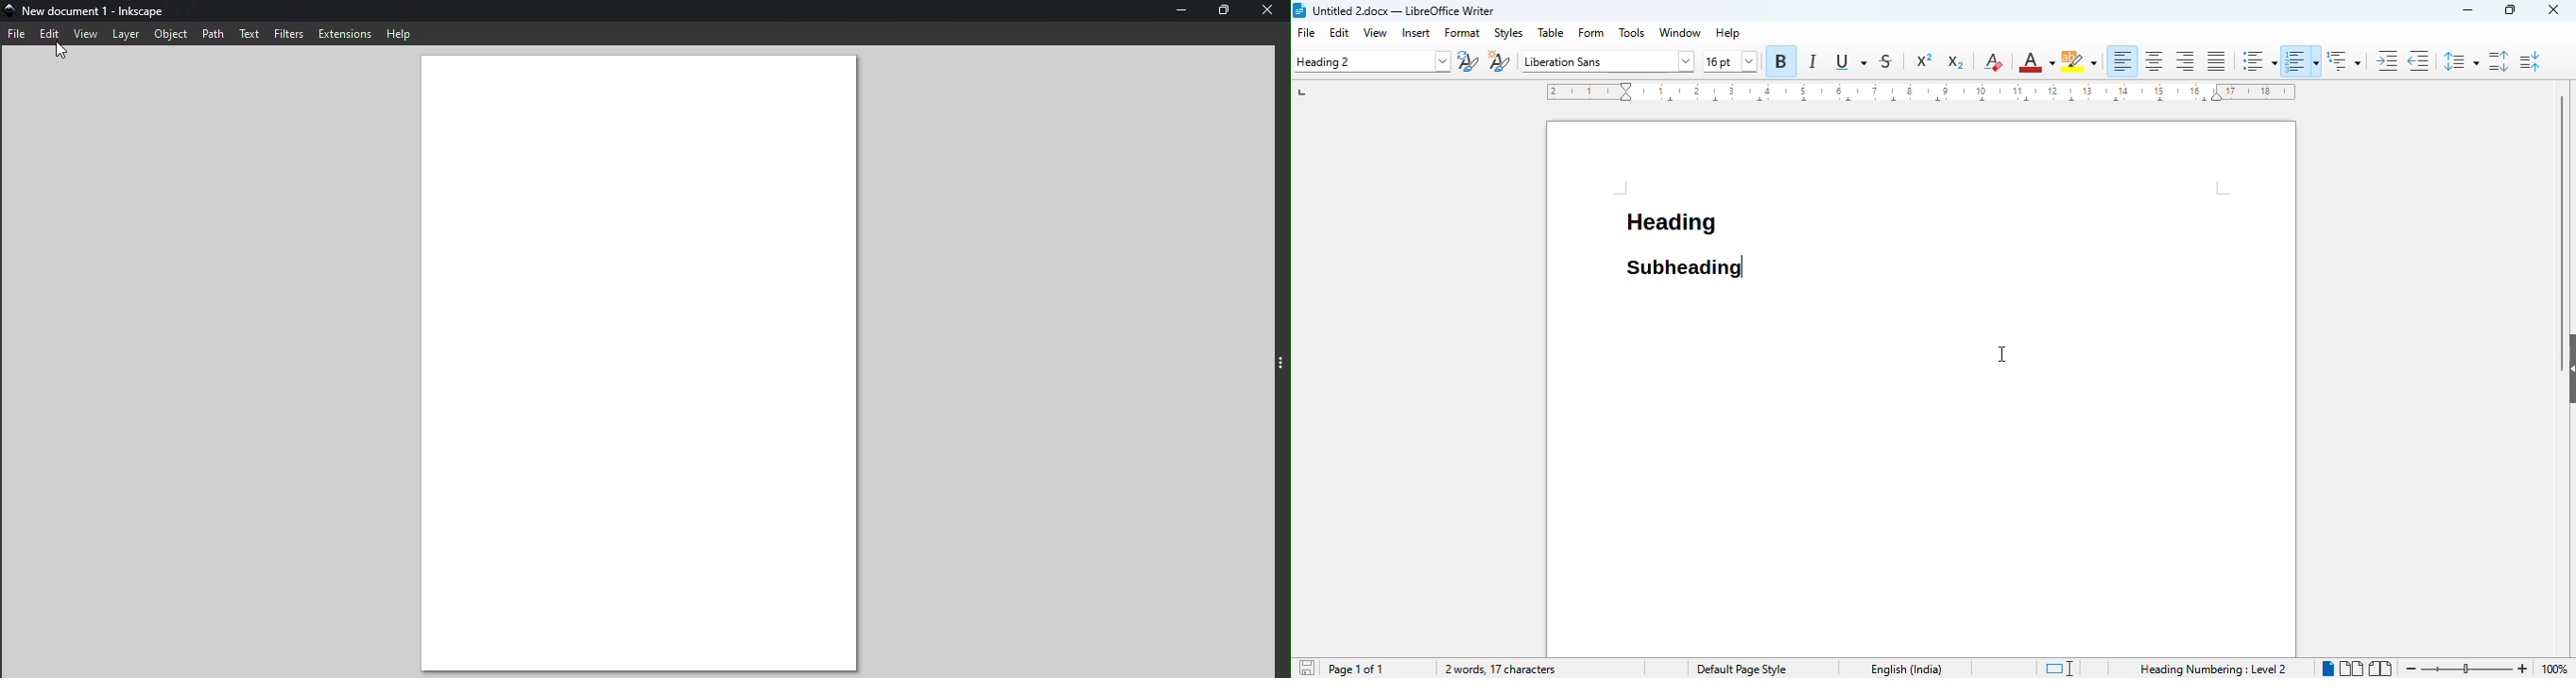 The width and height of the screenshot is (2576, 700). What do you see at coordinates (2498, 61) in the screenshot?
I see `increase paragraph spacing` at bounding box center [2498, 61].